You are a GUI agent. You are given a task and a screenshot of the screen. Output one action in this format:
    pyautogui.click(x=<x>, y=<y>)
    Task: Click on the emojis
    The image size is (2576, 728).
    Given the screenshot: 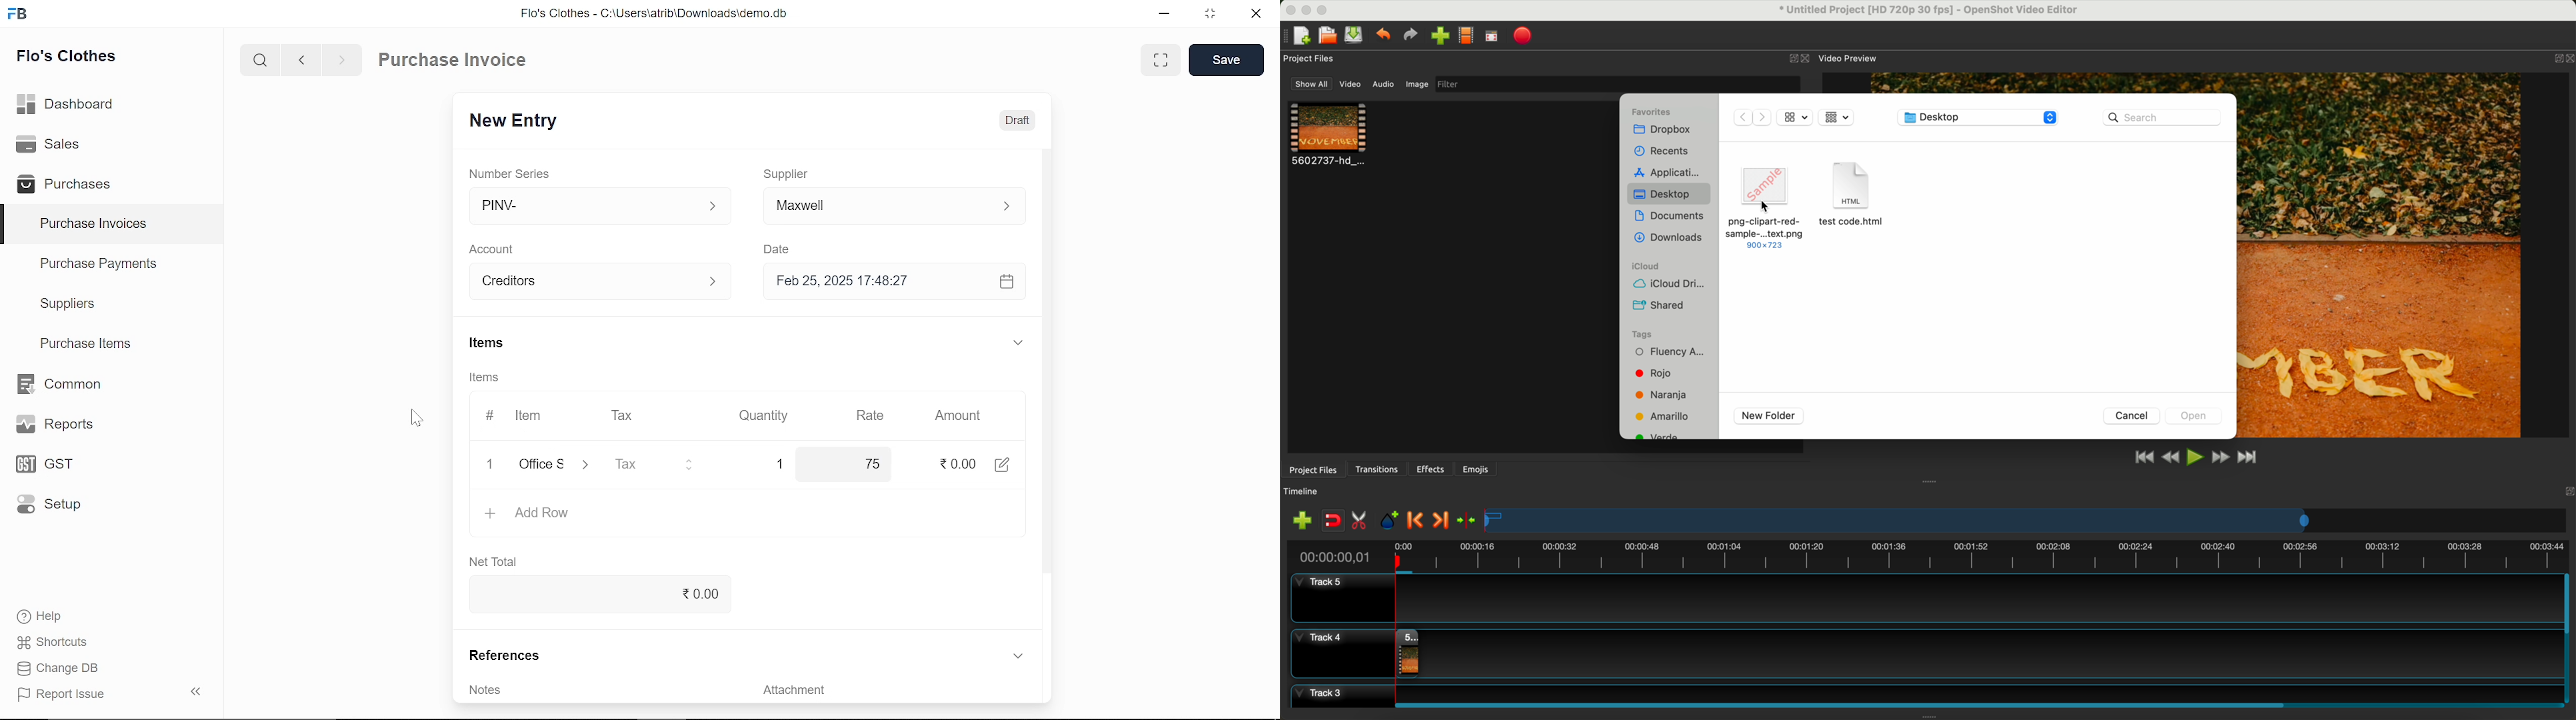 What is the action you would take?
    pyautogui.click(x=1476, y=468)
    